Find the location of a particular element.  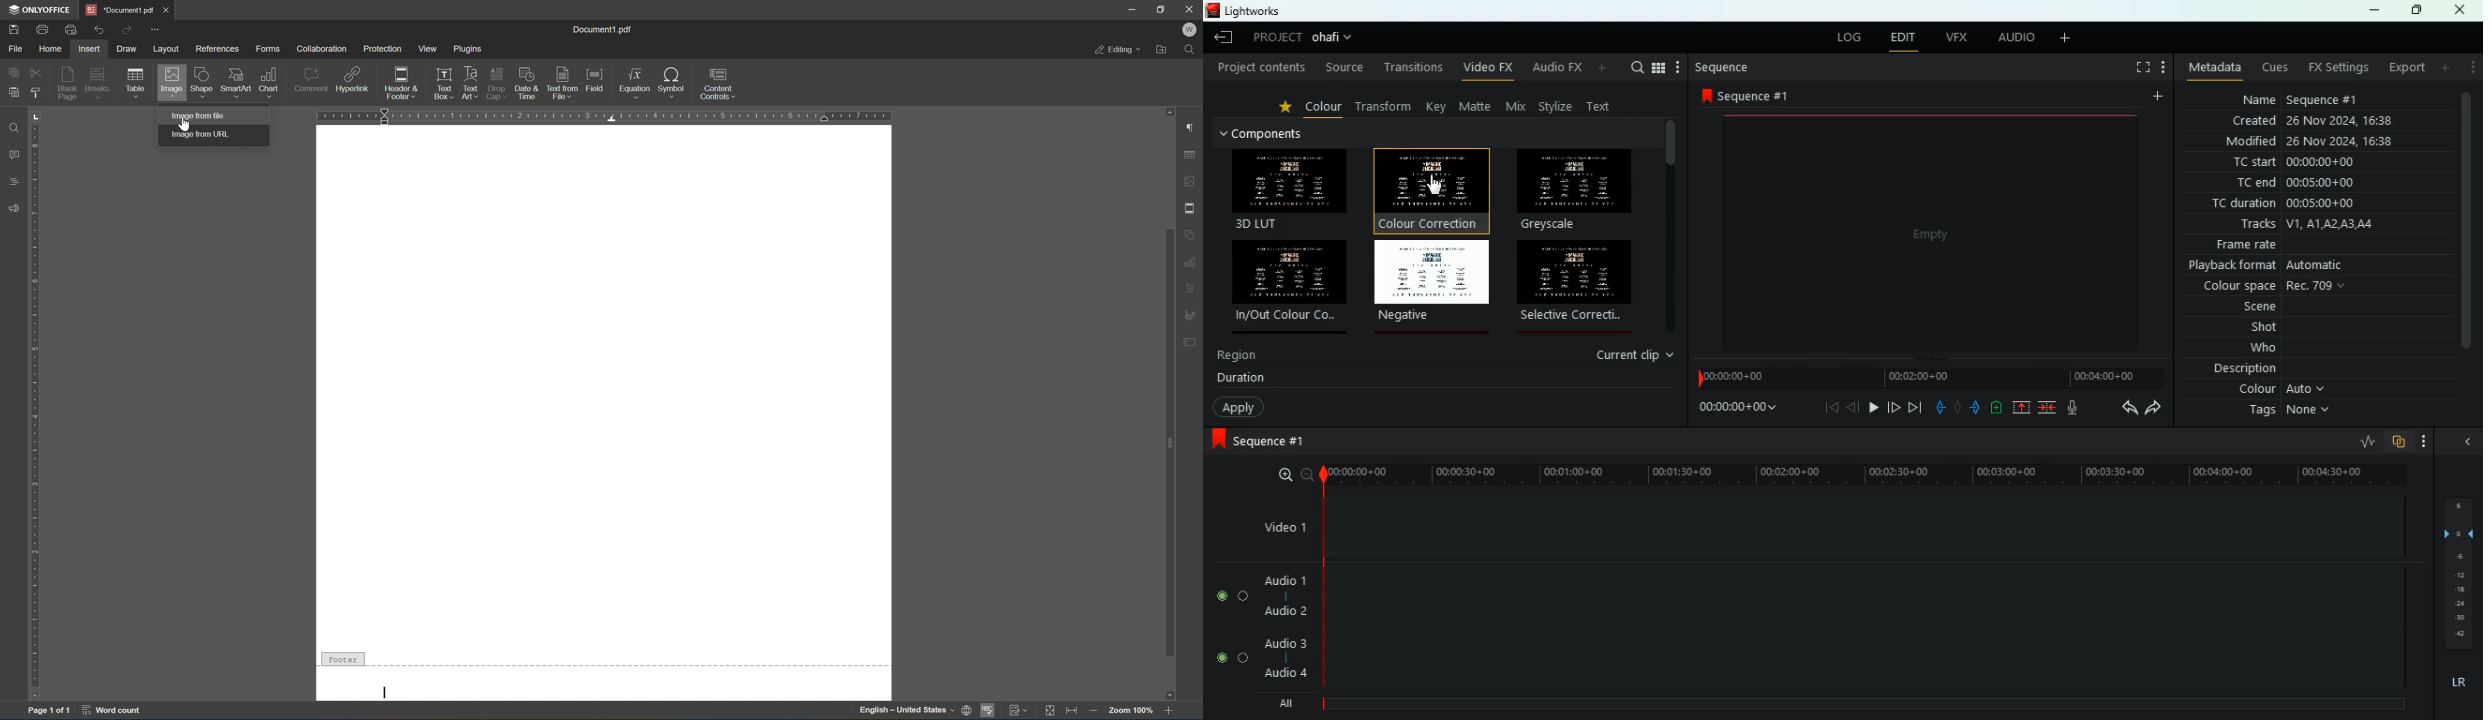

forward is located at coordinates (2153, 409).